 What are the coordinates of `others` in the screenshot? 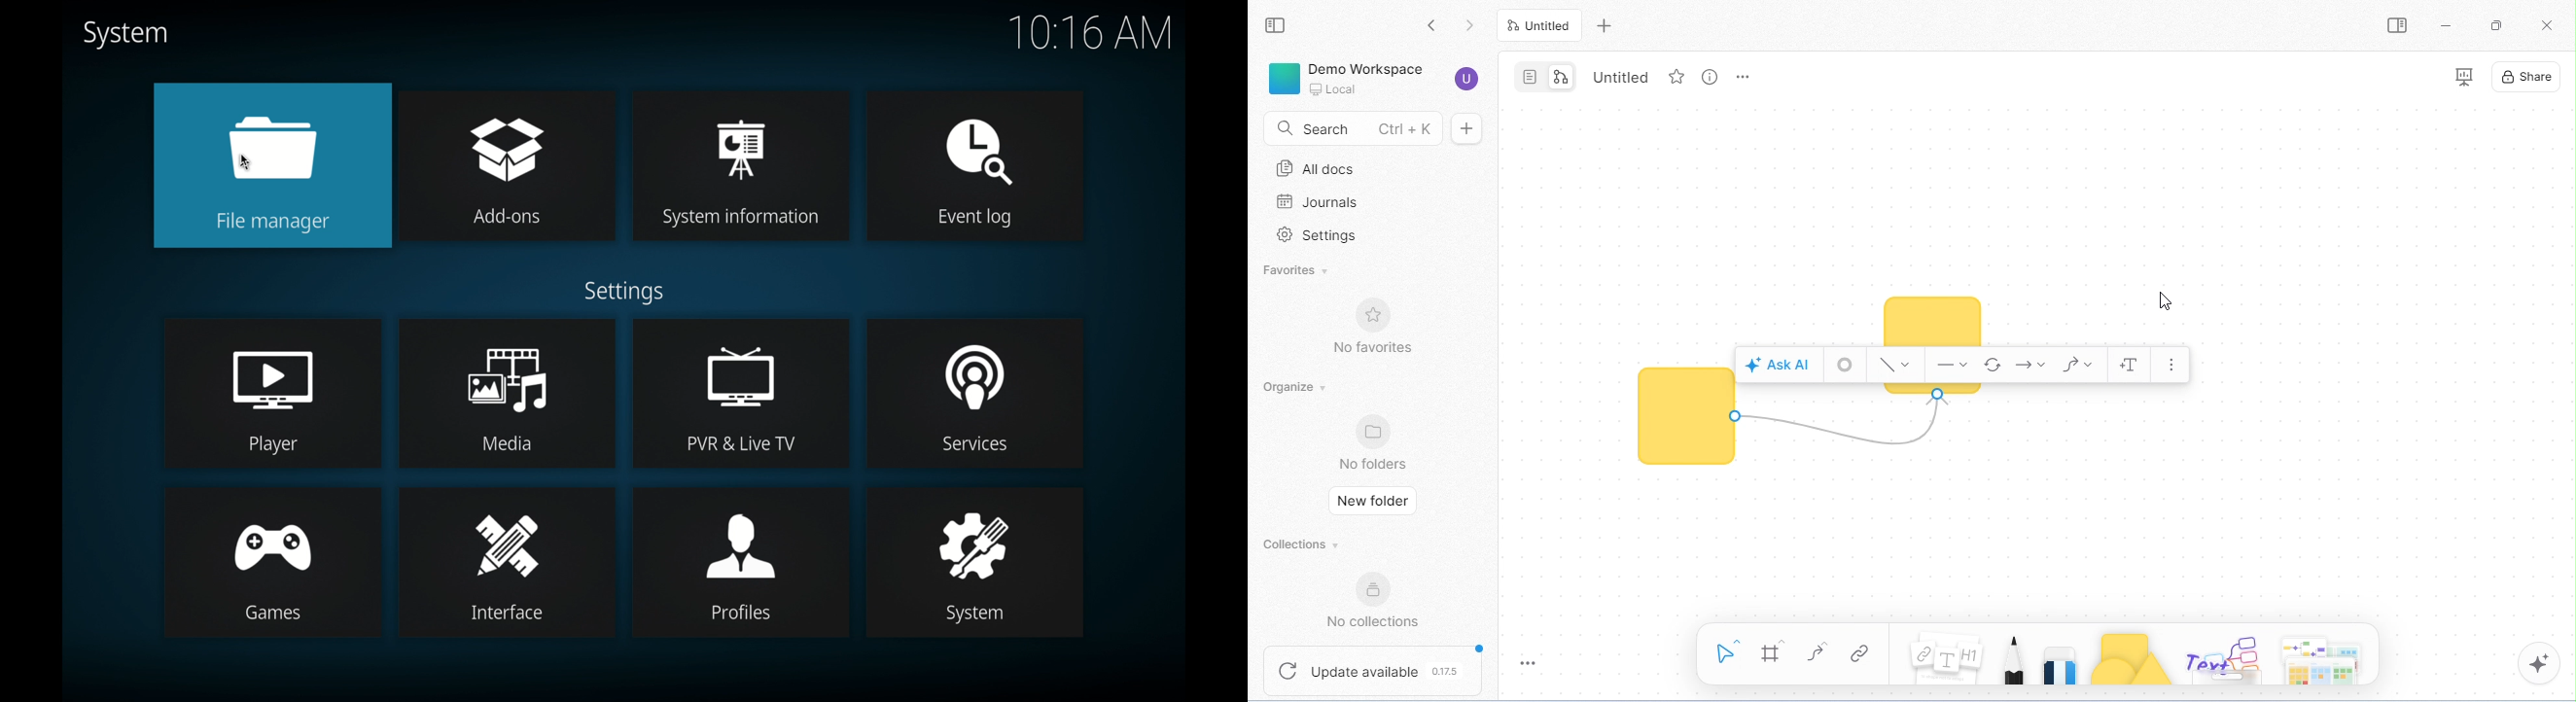 It's located at (2226, 659).